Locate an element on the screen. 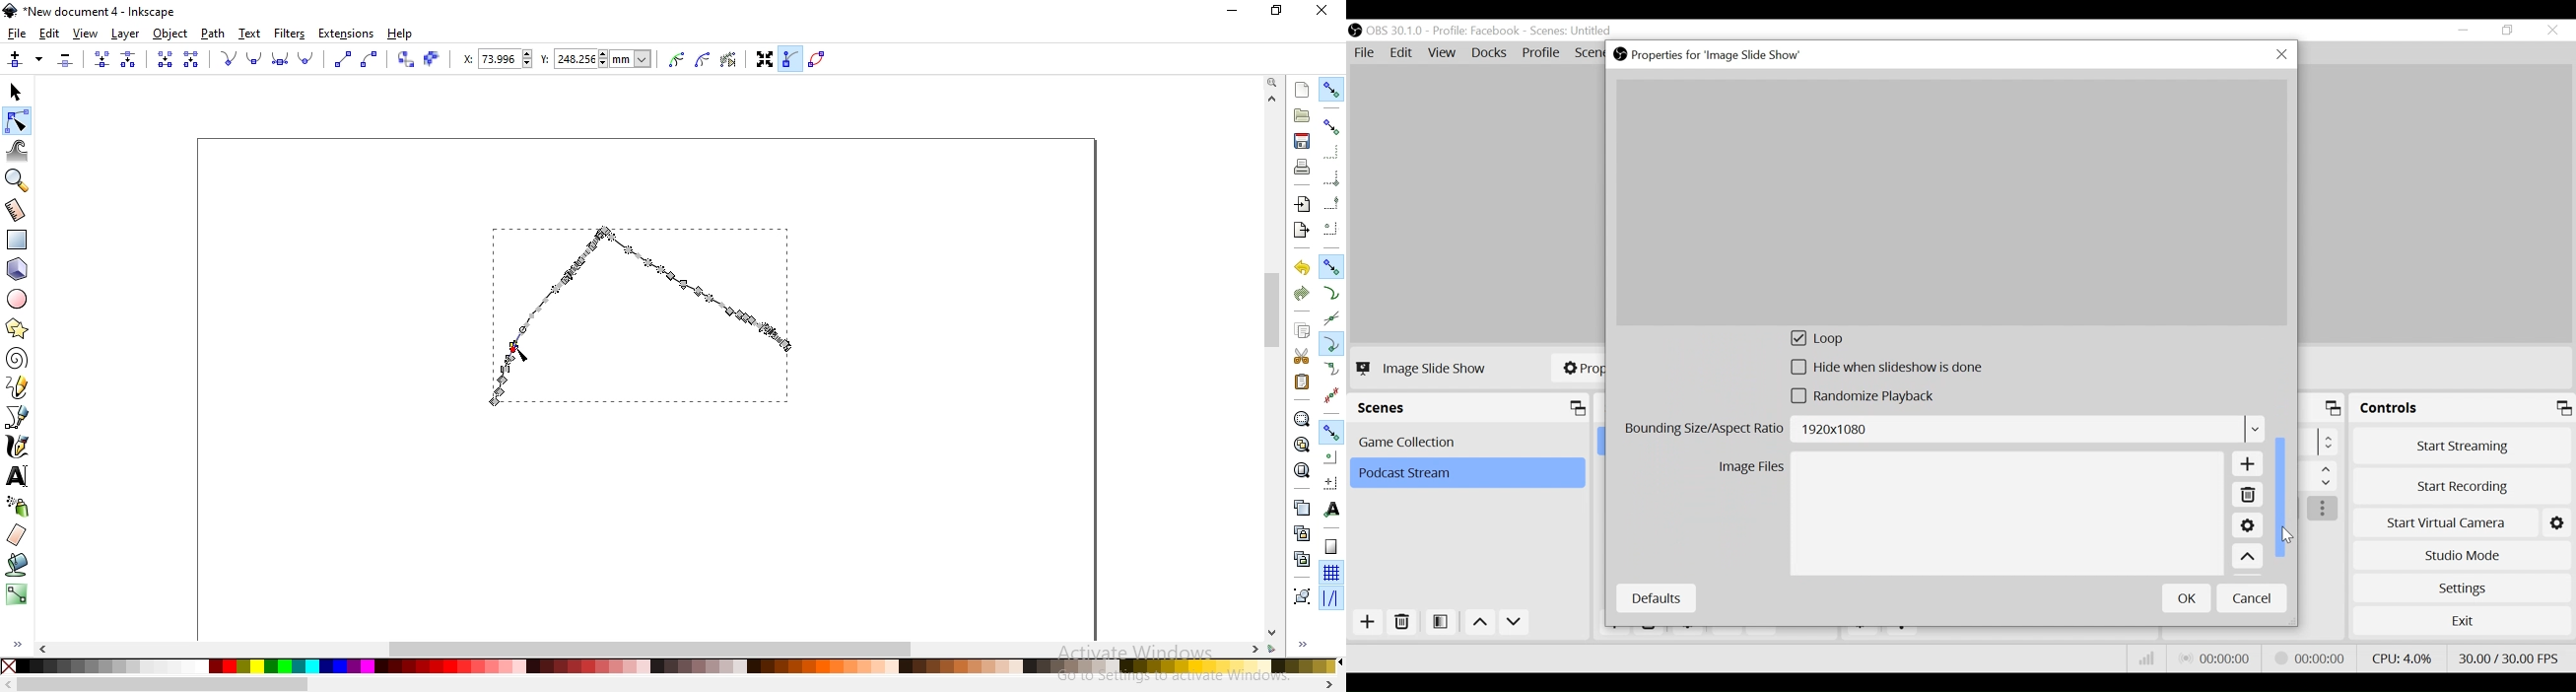 The height and width of the screenshot is (700, 2576). Live Status is located at coordinates (2213, 659).